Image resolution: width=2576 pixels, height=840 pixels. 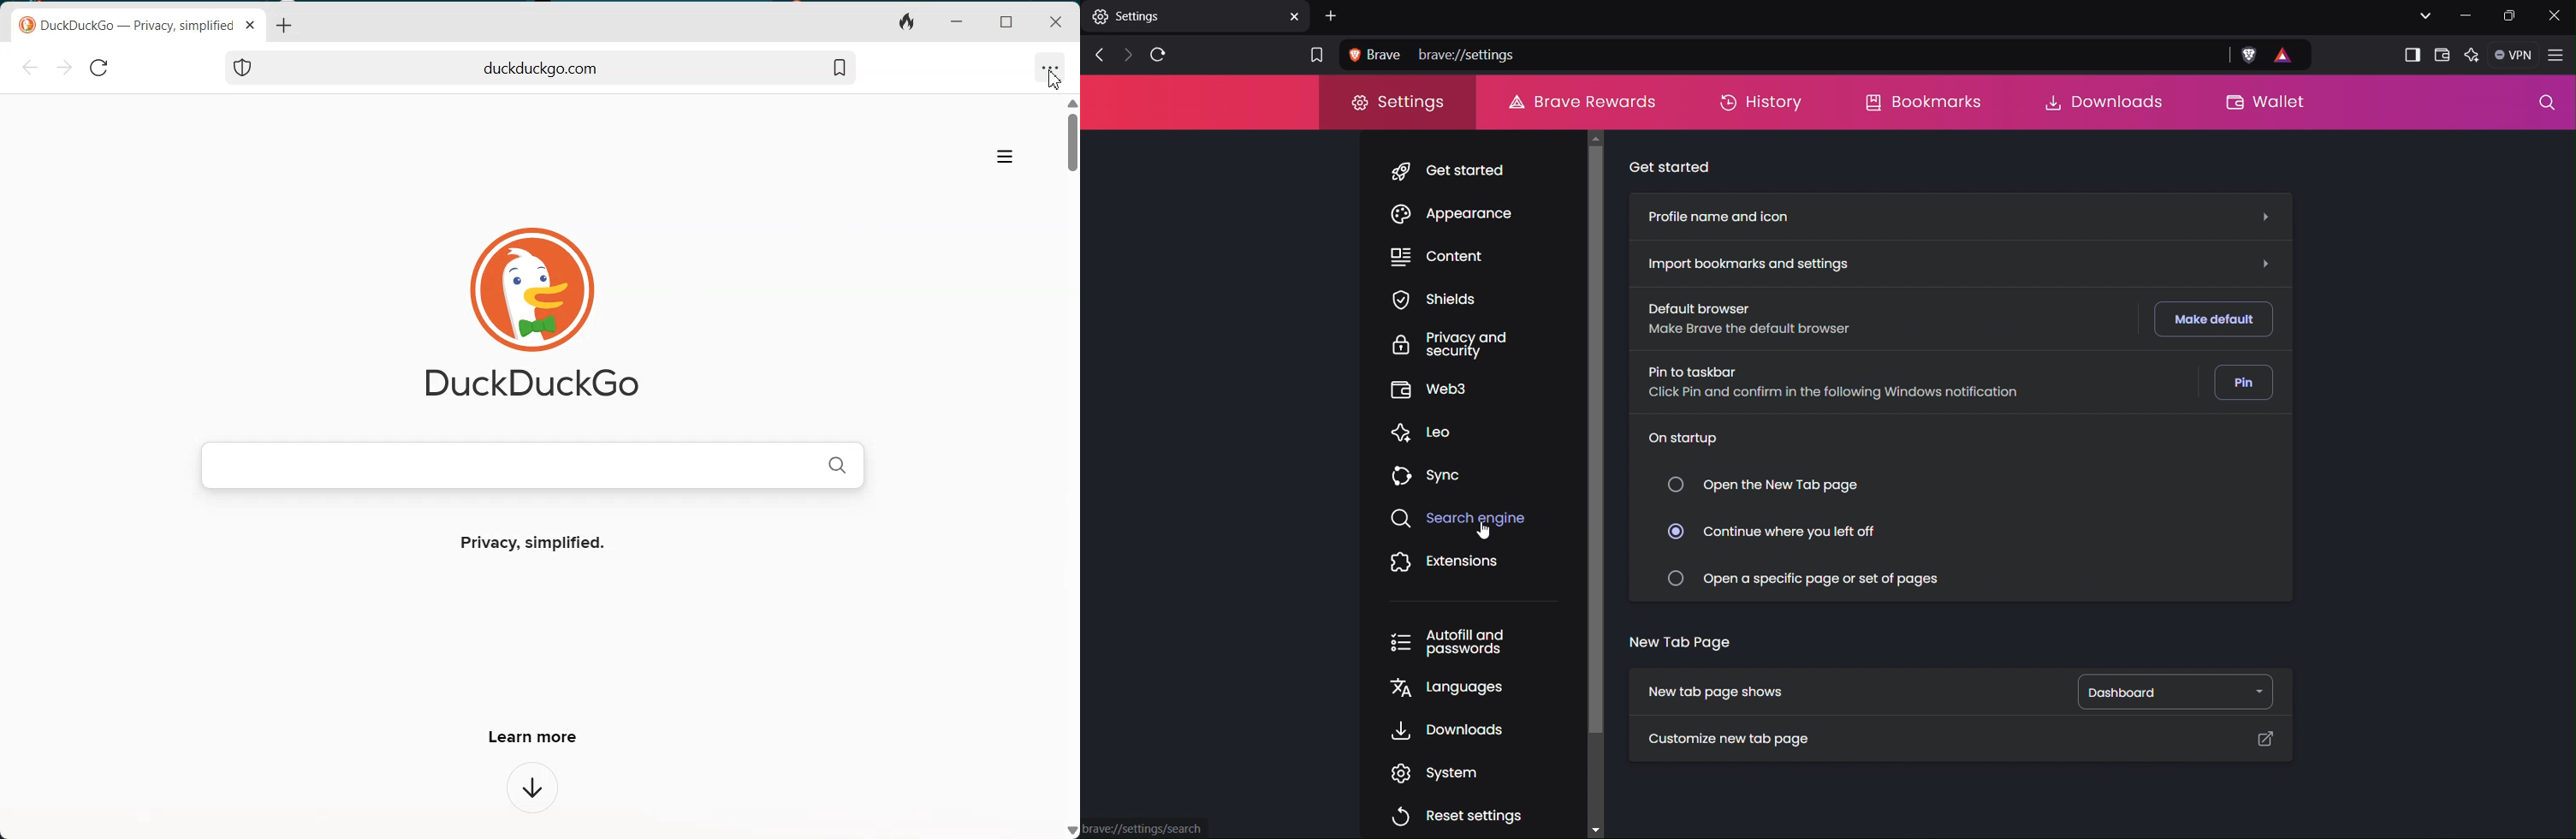 What do you see at coordinates (522, 313) in the screenshot?
I see `Duckduckgo Logo` at bounding box center [522, 313].